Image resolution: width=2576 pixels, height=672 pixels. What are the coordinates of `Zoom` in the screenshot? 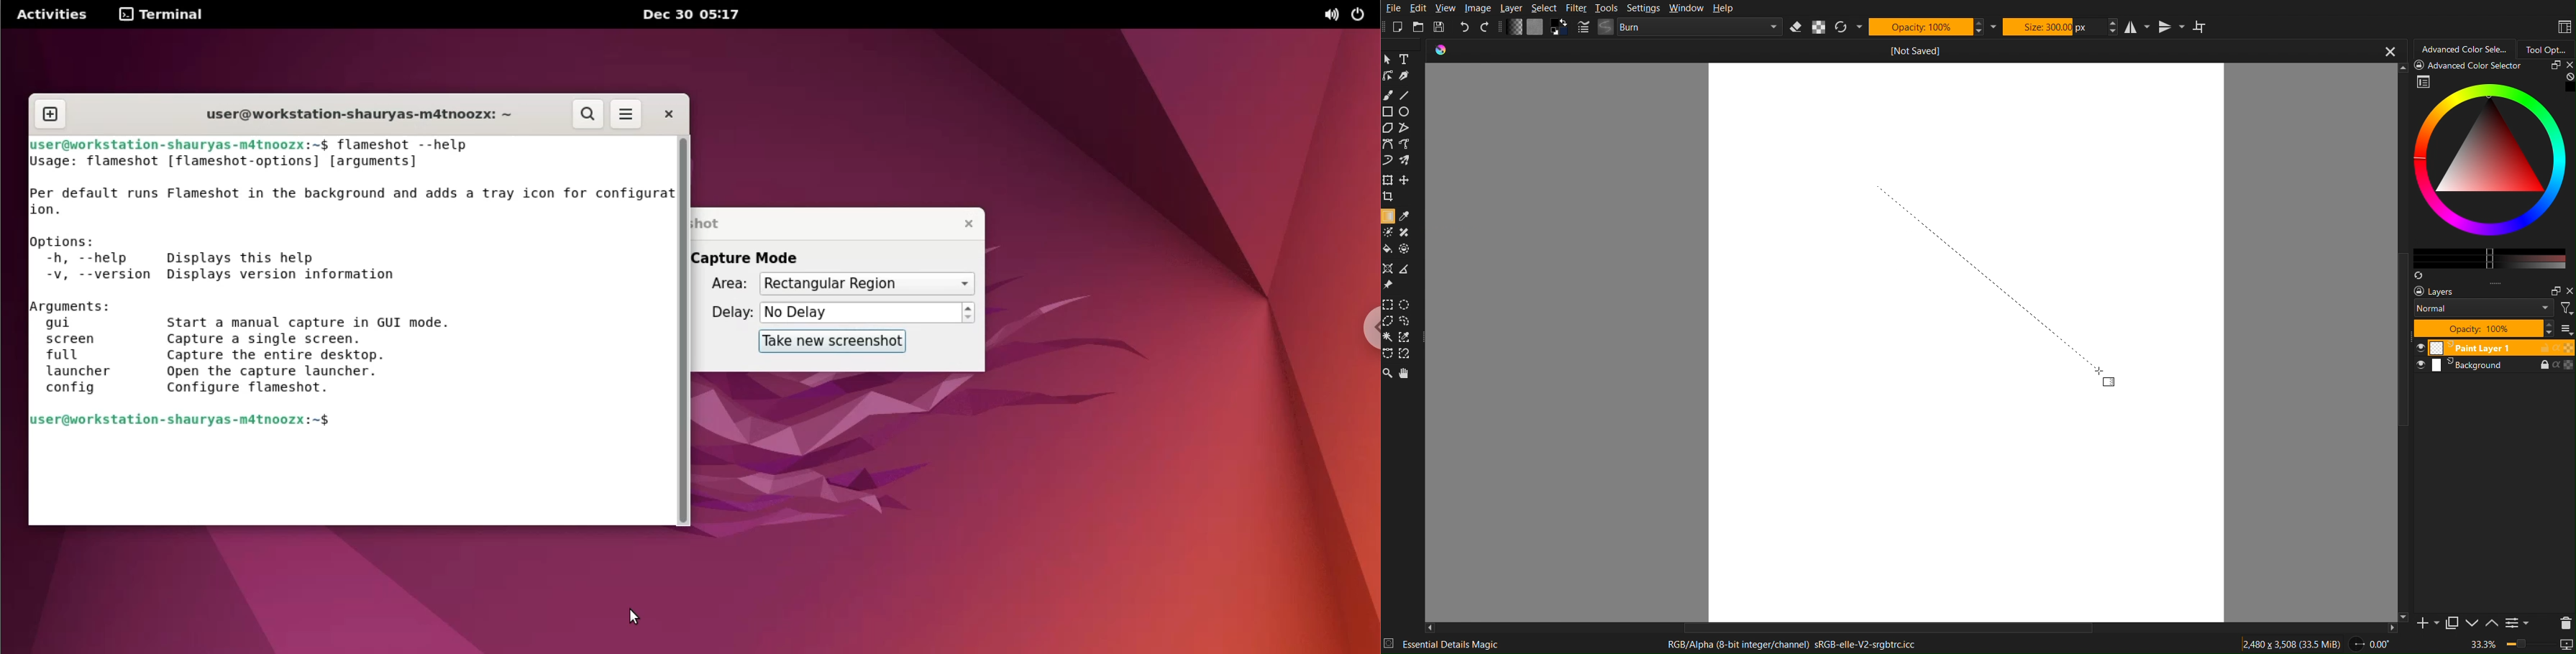 It's located at (1388, 374).